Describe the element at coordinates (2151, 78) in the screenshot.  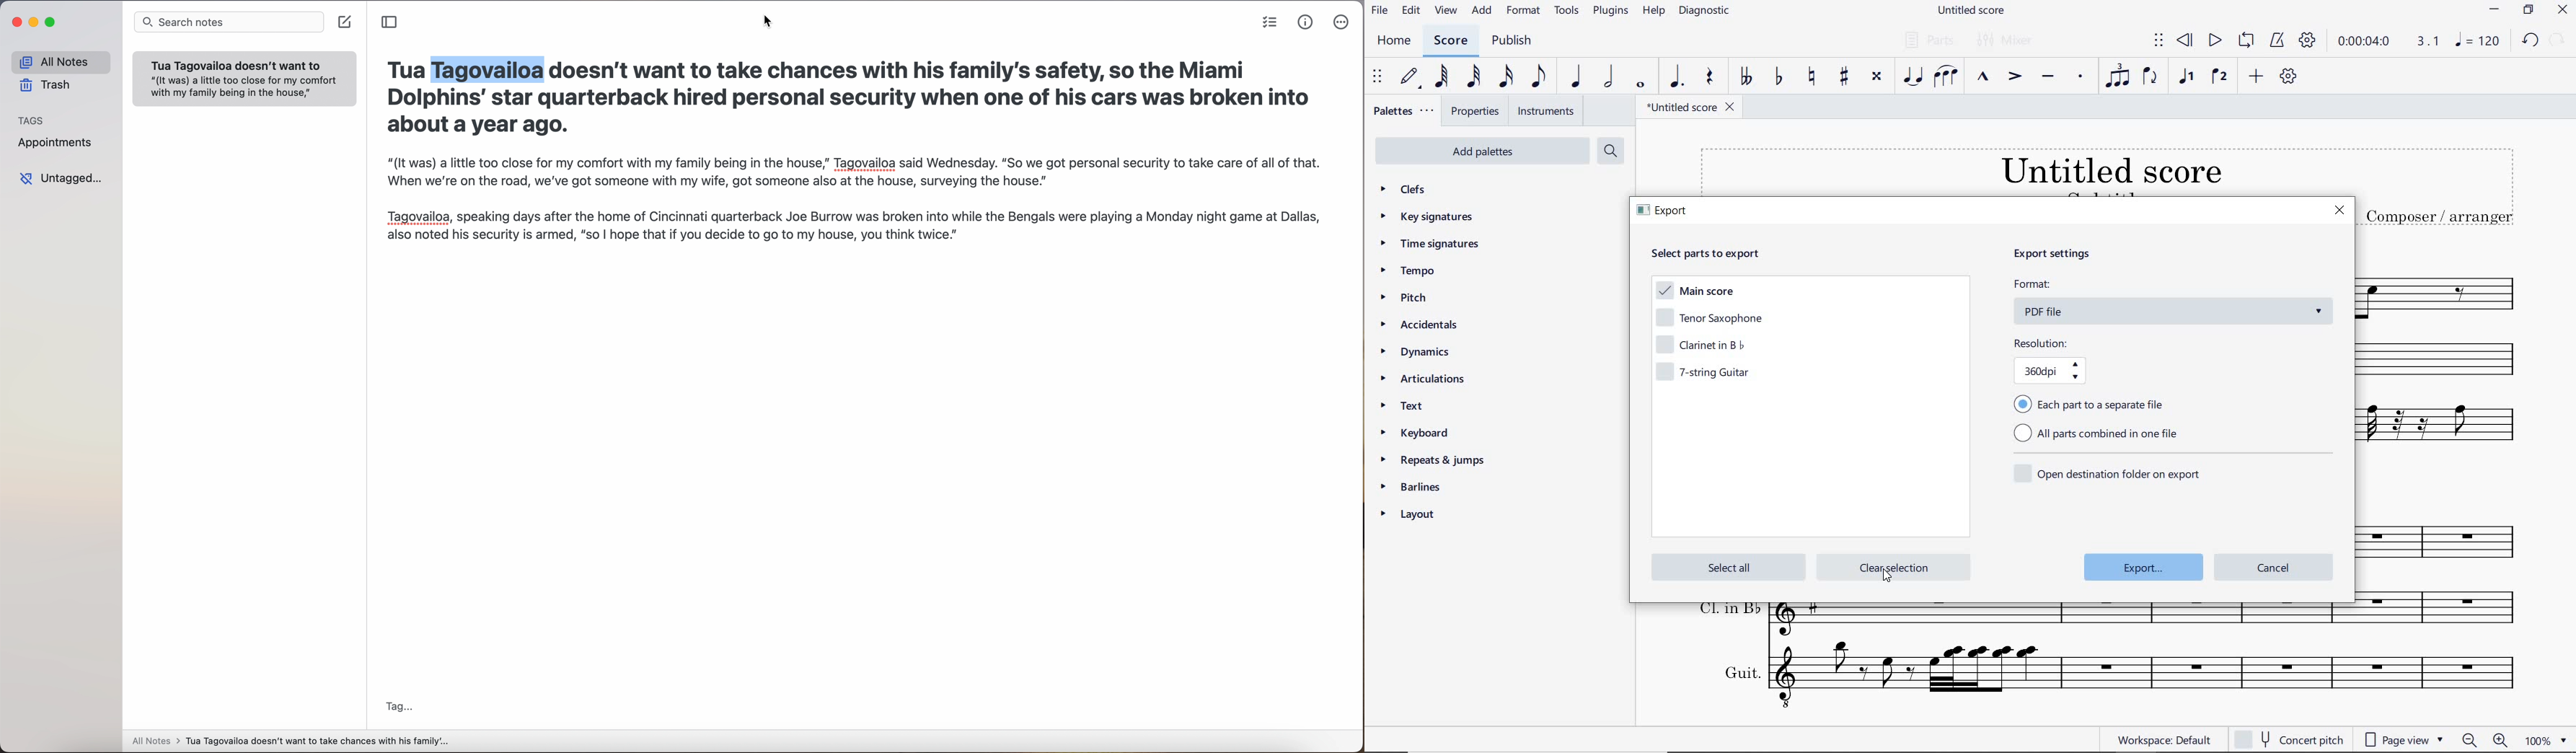
I see `FLIP DIRECTION` at that location.